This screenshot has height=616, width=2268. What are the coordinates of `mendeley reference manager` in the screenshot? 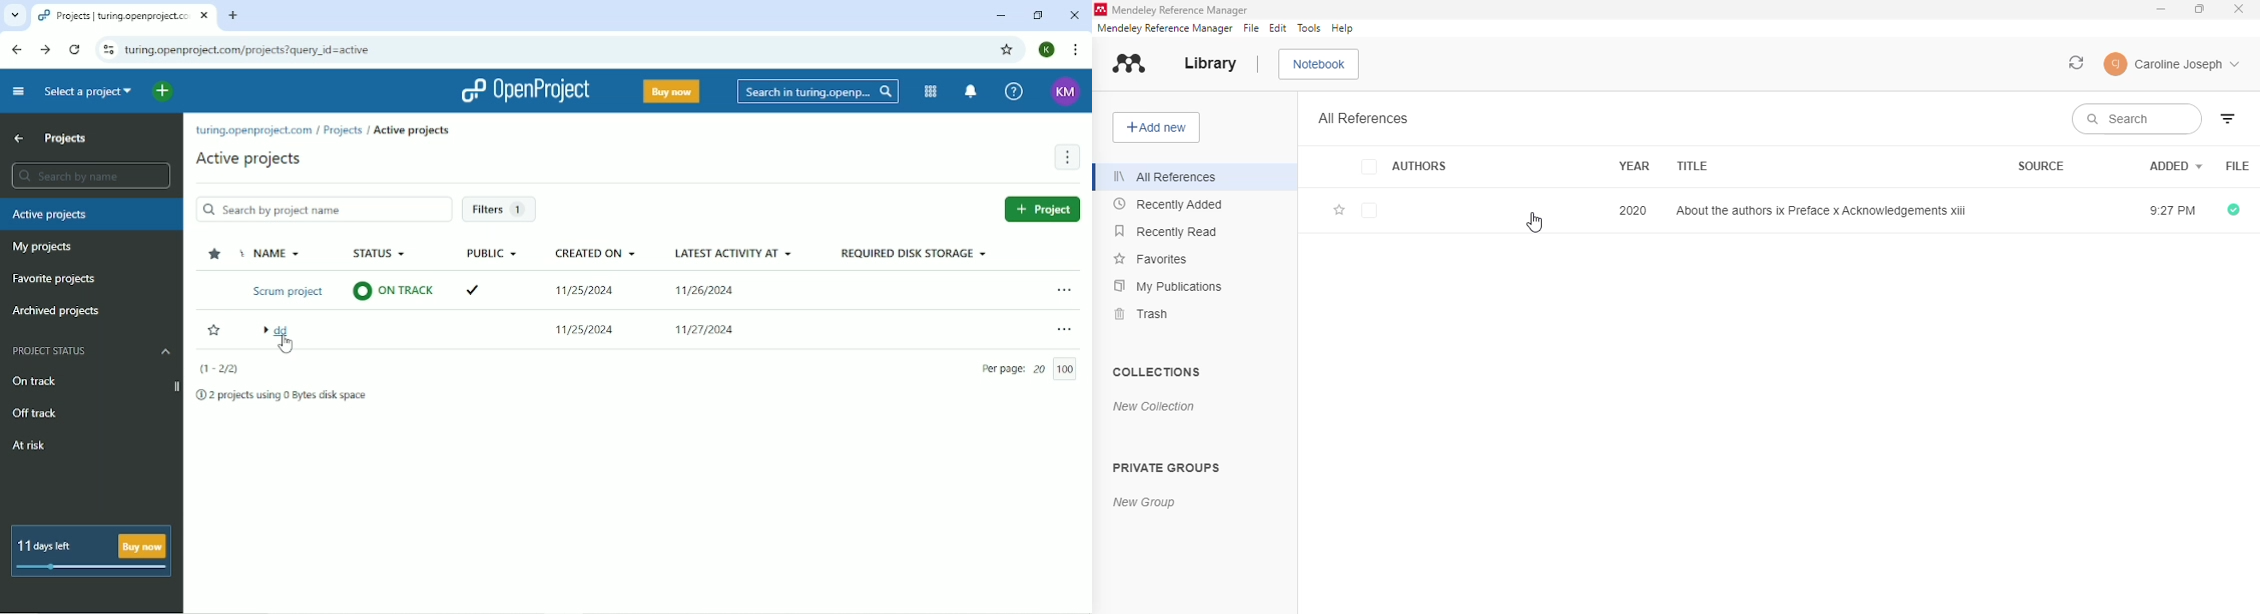 It's located at (1181, 10).